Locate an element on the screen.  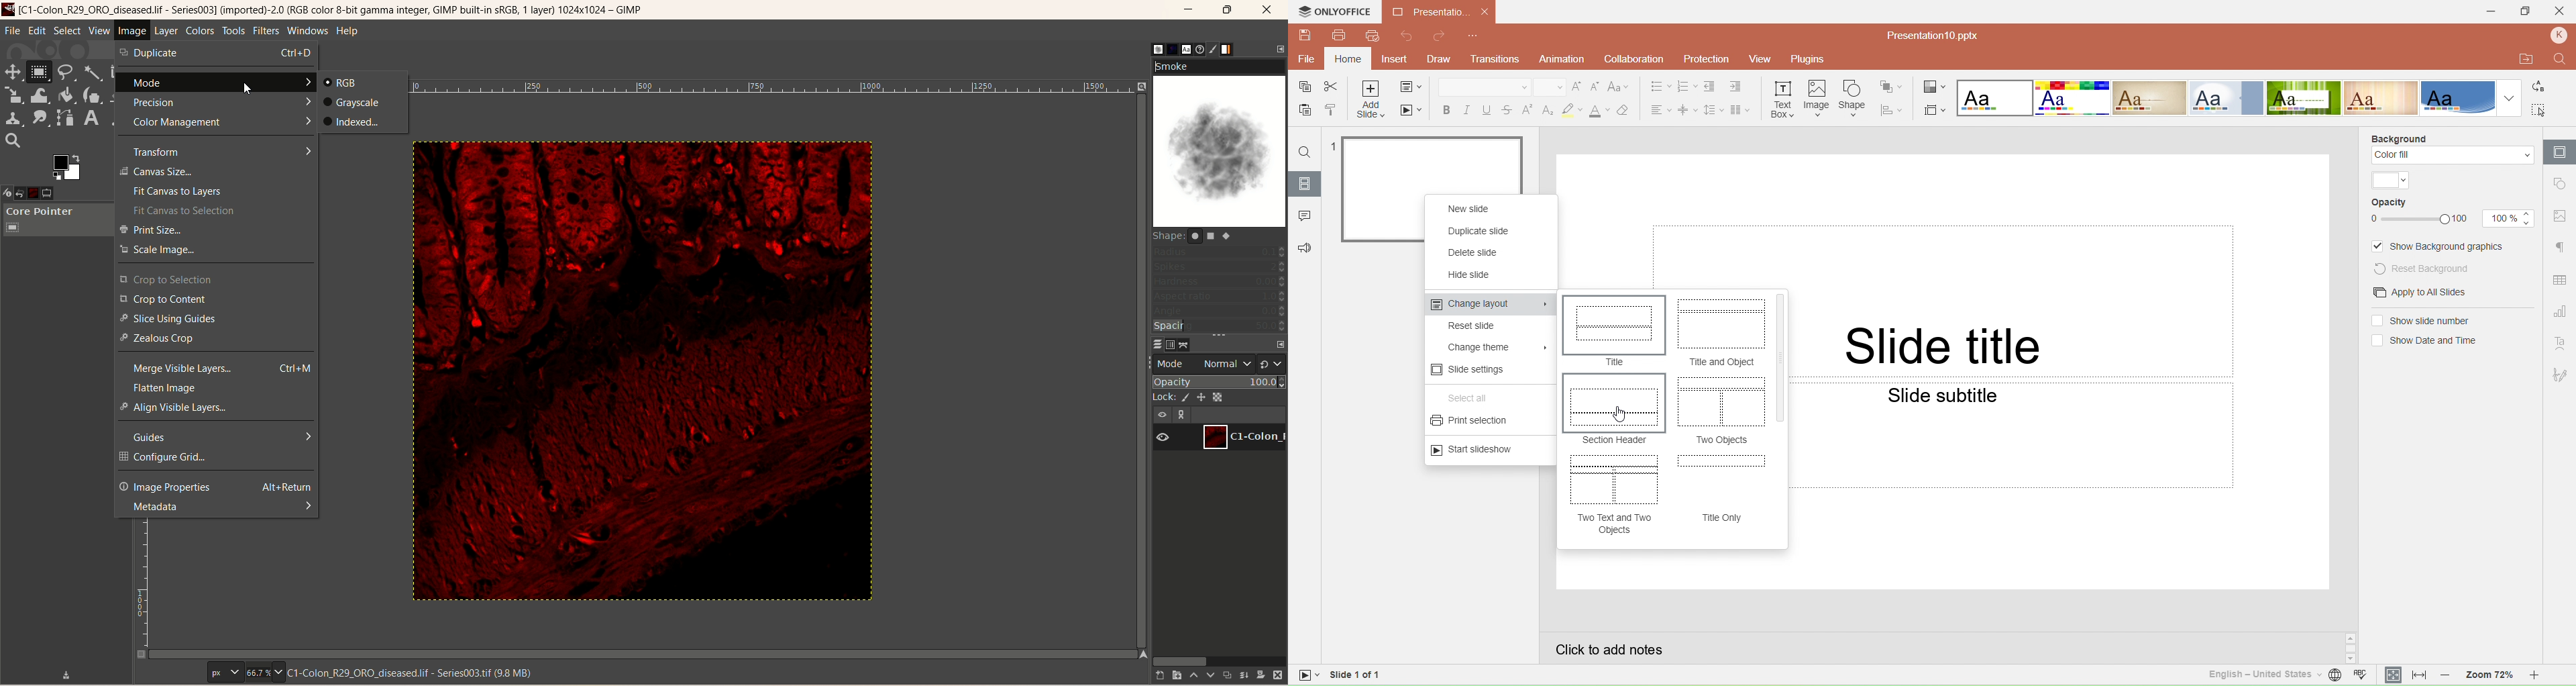
Zoom 72% is located at coordinates (2486, 676).